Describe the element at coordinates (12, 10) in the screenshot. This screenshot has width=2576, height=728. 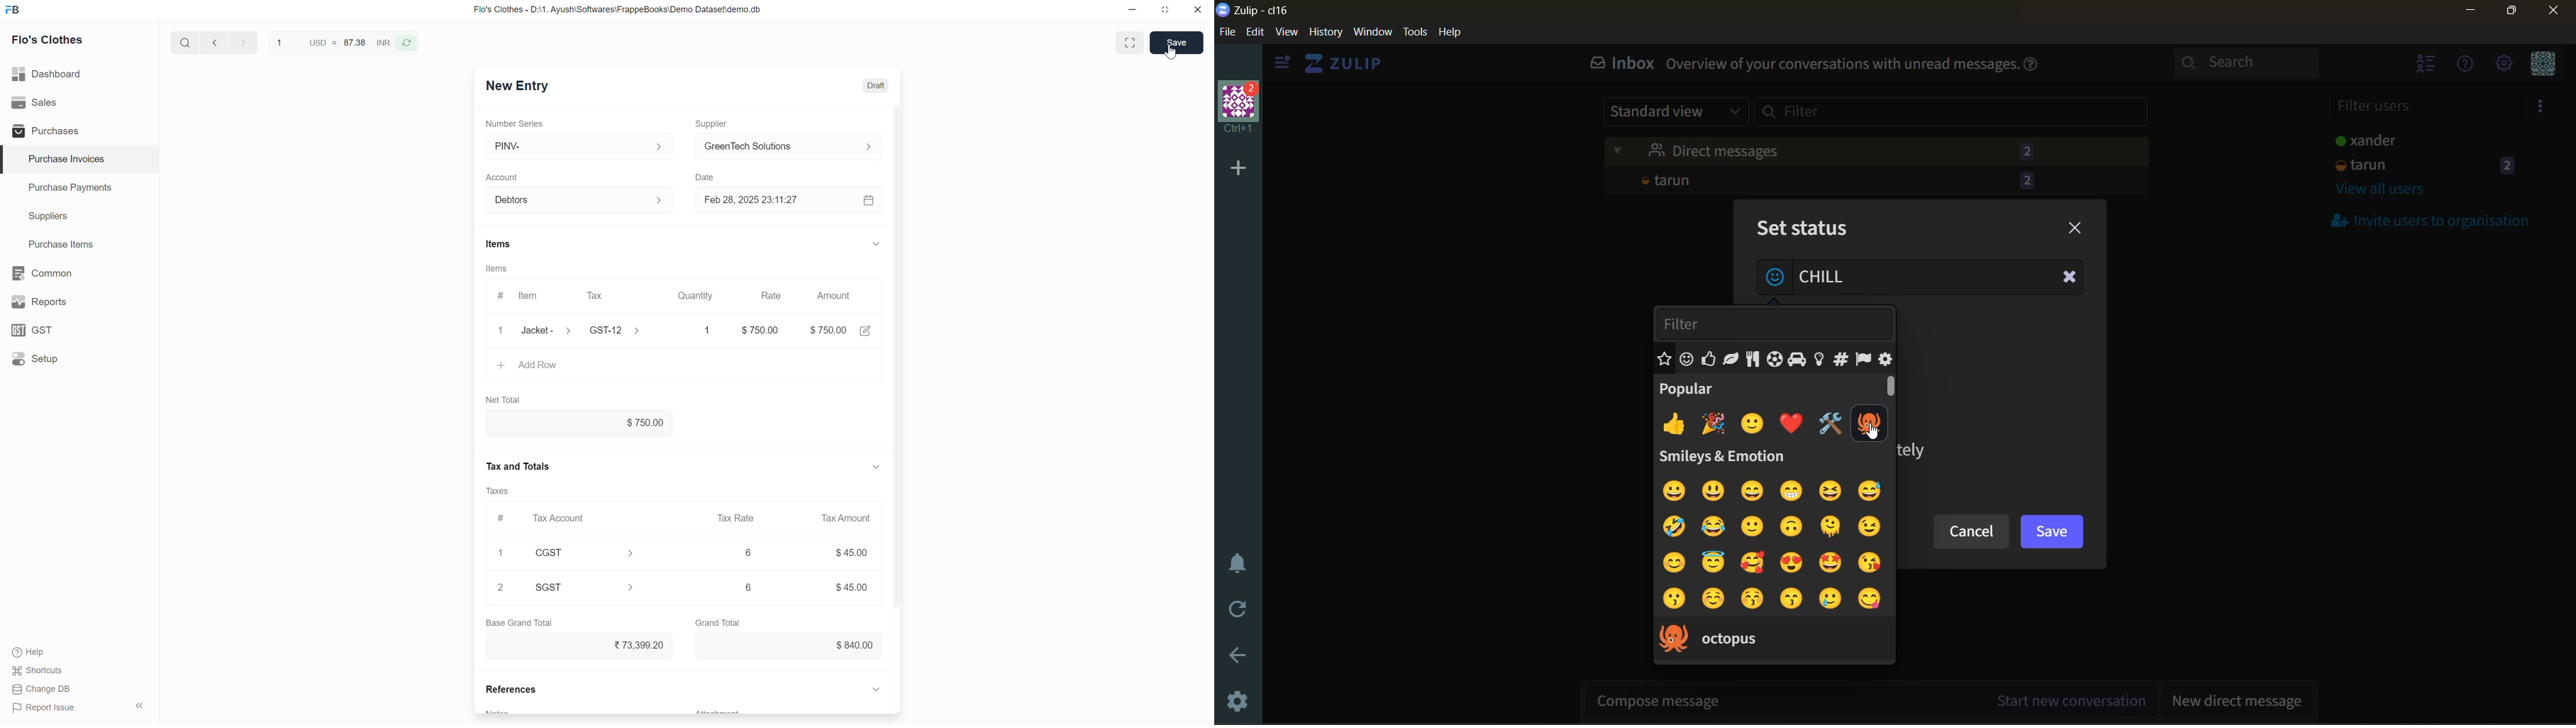
I see `Frappe Books logo` at that location.